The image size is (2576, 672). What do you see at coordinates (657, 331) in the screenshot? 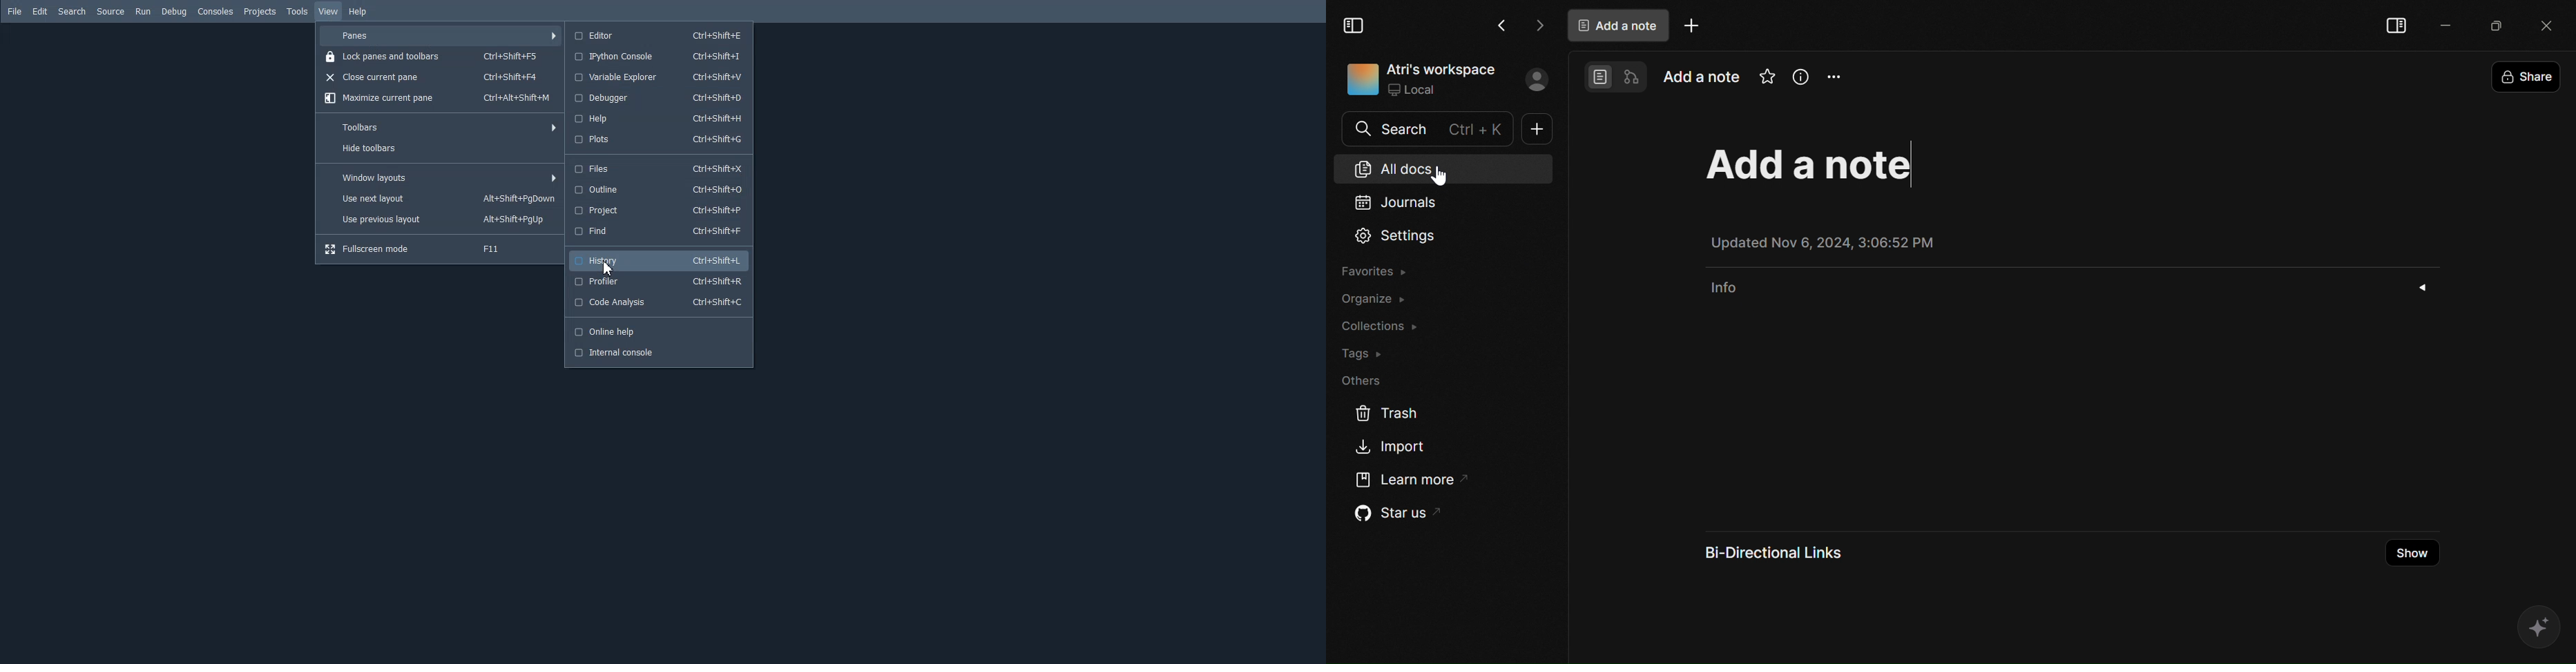
I see `Online help` at bounding box center [657, 331].